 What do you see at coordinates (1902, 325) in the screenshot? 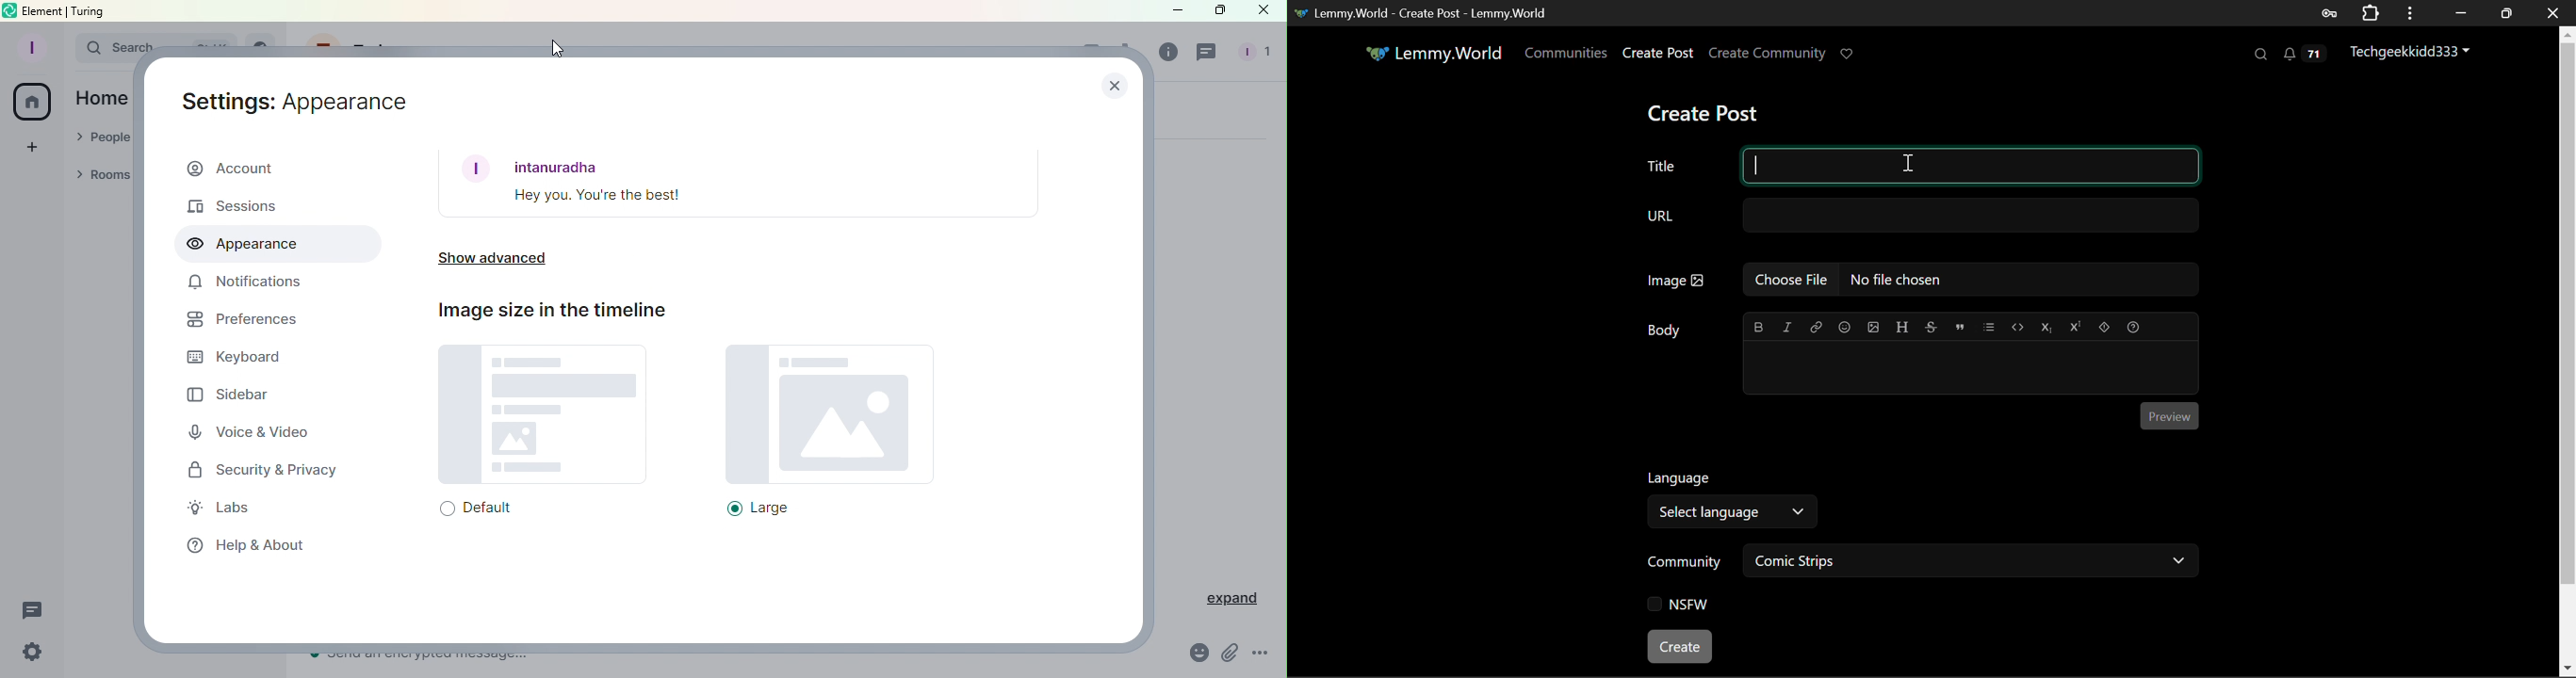
I see `header` at bounding box center [1902, 325].